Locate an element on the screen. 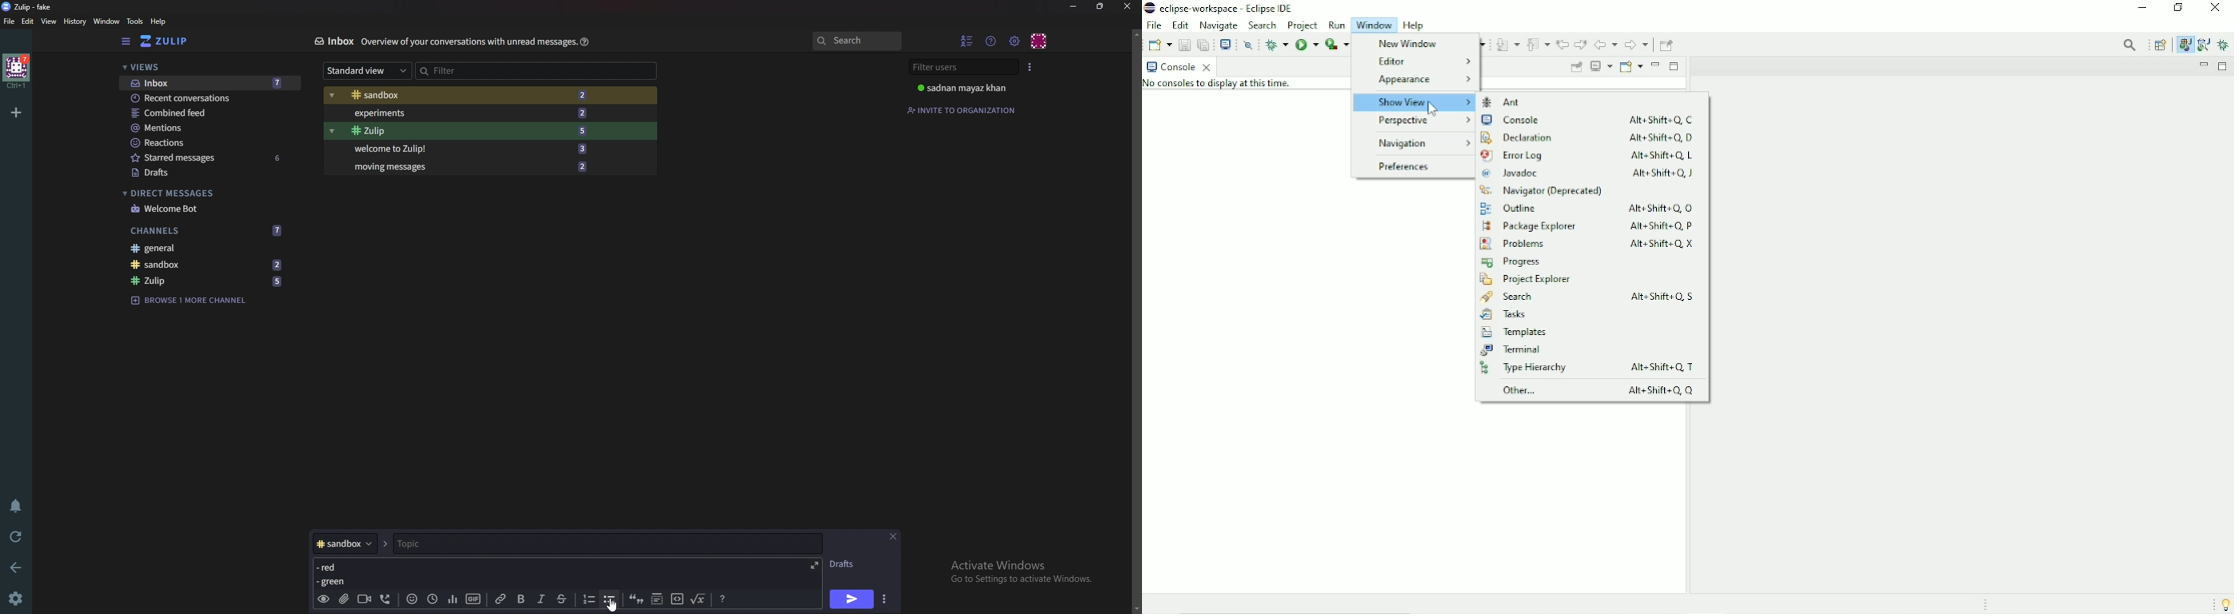 The image size is (2240, 616). Console is located at coordinates (1587, 121).